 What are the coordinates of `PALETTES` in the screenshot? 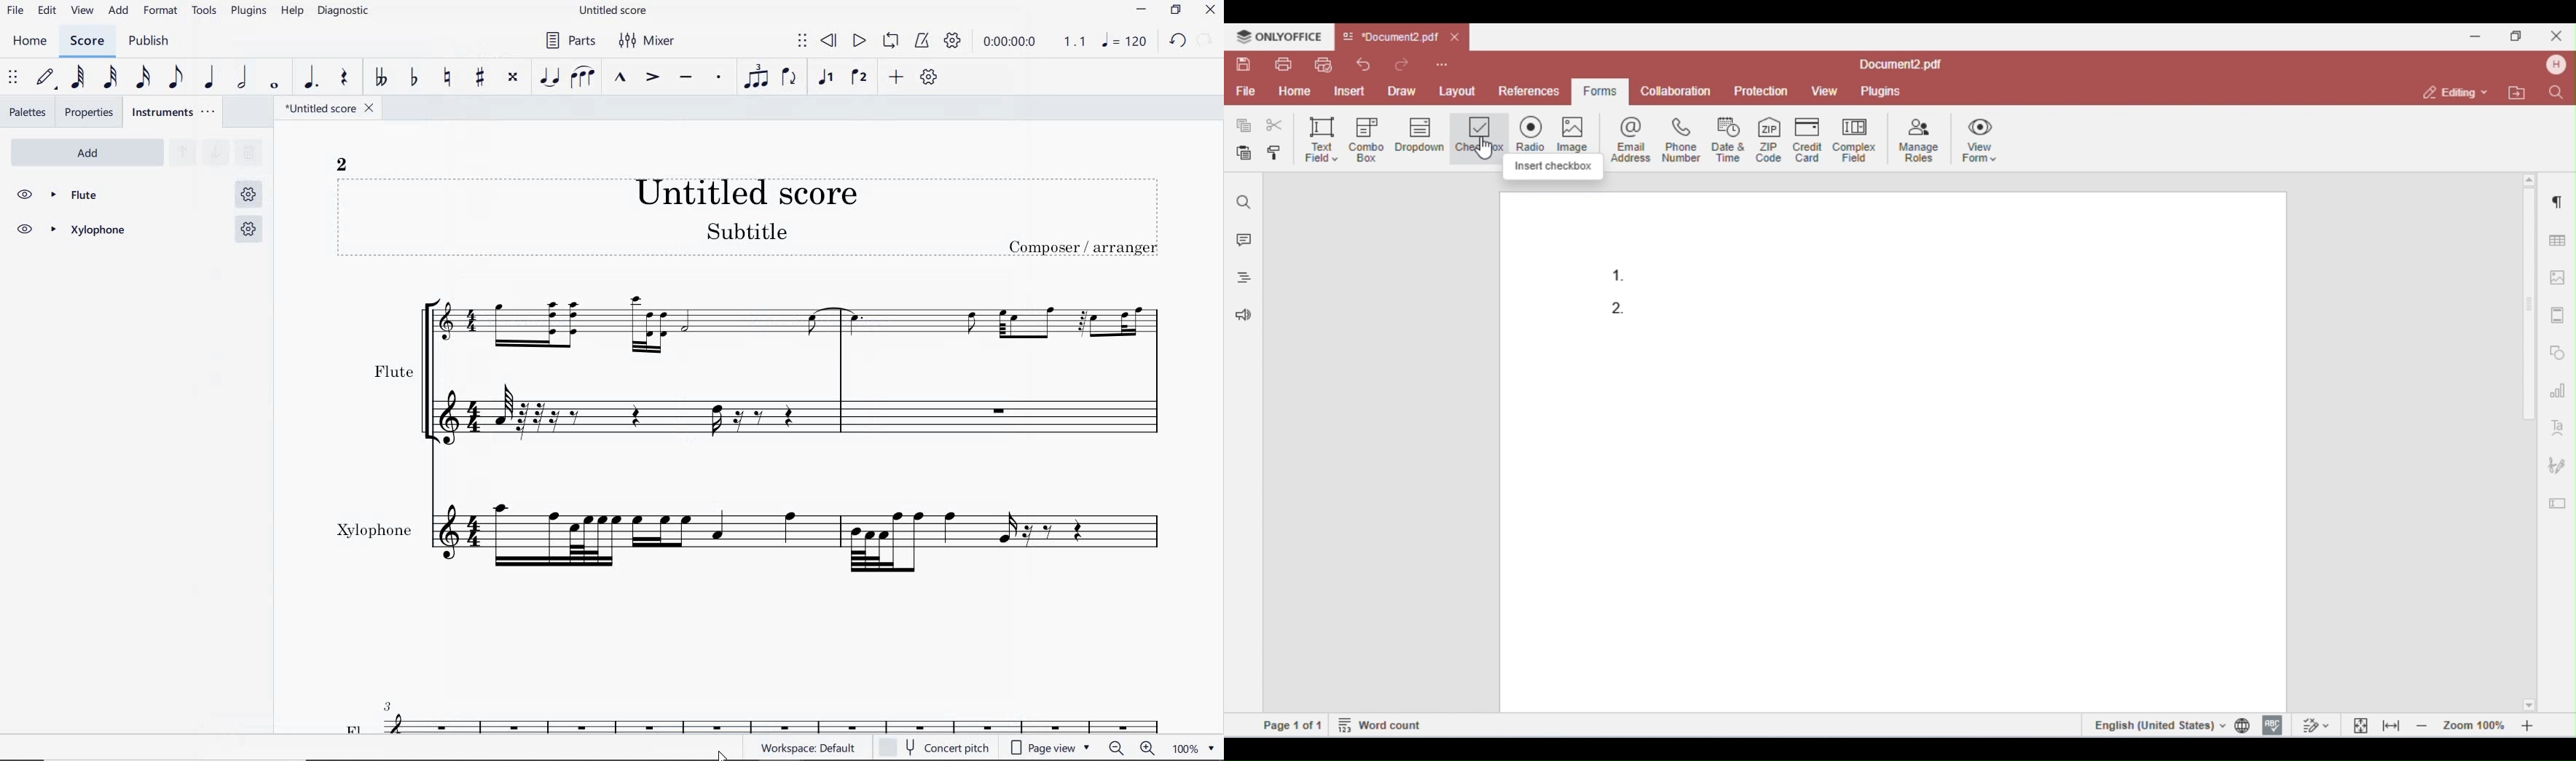 It's located at (26, 112).